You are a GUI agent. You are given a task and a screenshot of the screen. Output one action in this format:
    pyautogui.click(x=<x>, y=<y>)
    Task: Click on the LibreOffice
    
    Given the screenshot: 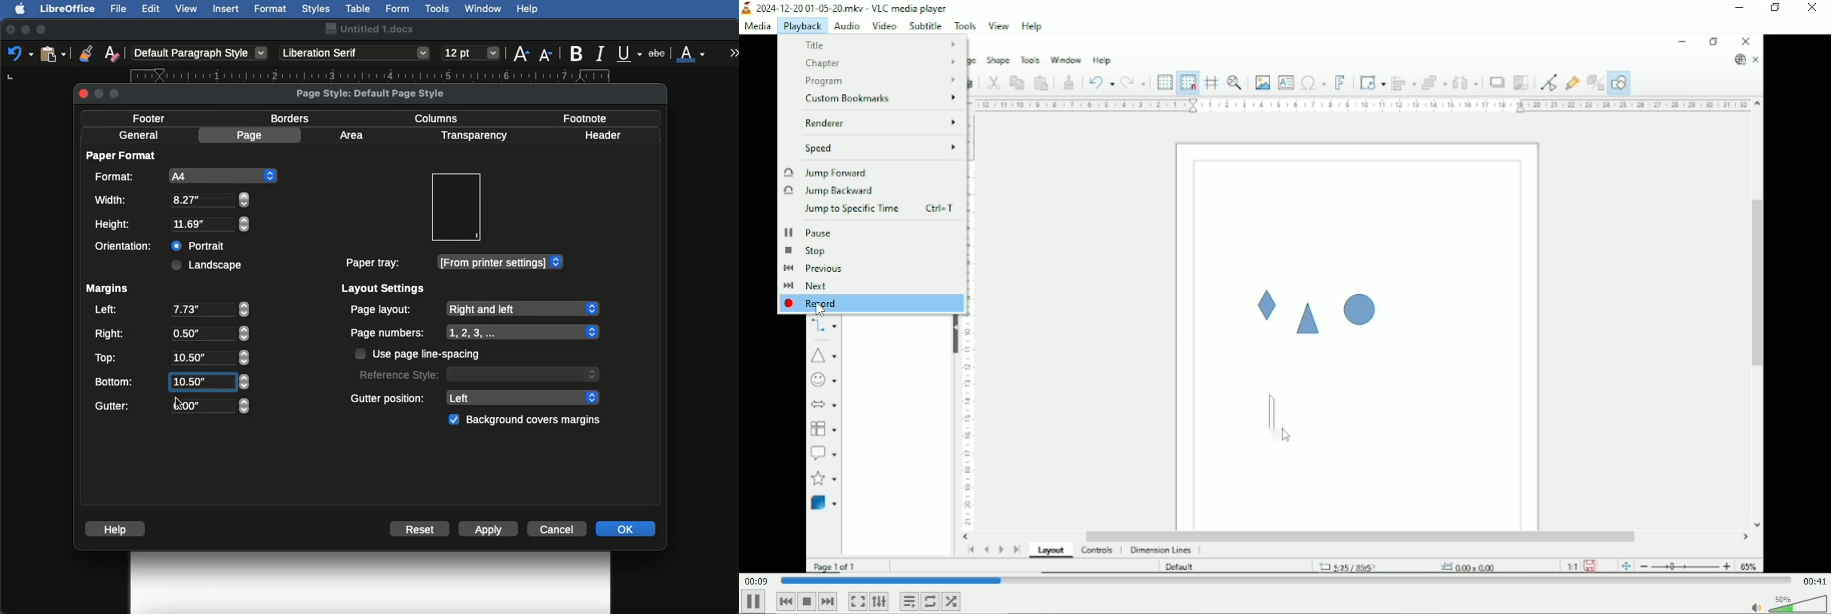 What is the action you would take?
    pyautogui.click(x=67, y=8)
    